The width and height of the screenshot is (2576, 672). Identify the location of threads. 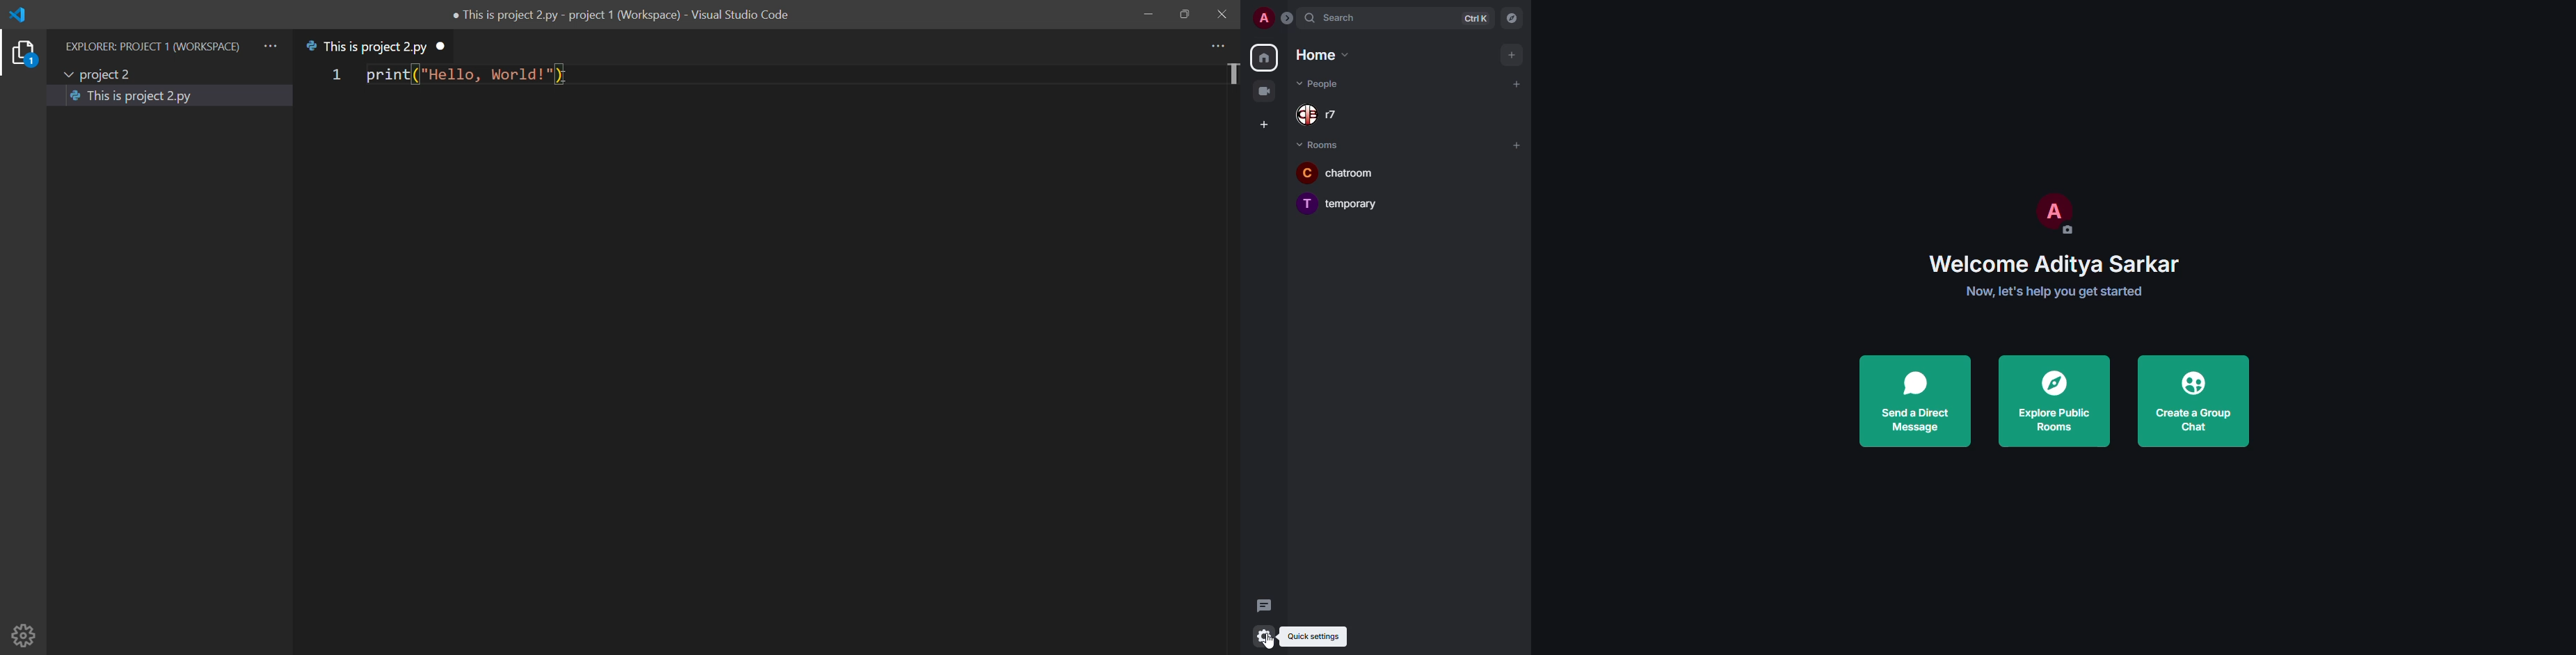
(1264, 605).